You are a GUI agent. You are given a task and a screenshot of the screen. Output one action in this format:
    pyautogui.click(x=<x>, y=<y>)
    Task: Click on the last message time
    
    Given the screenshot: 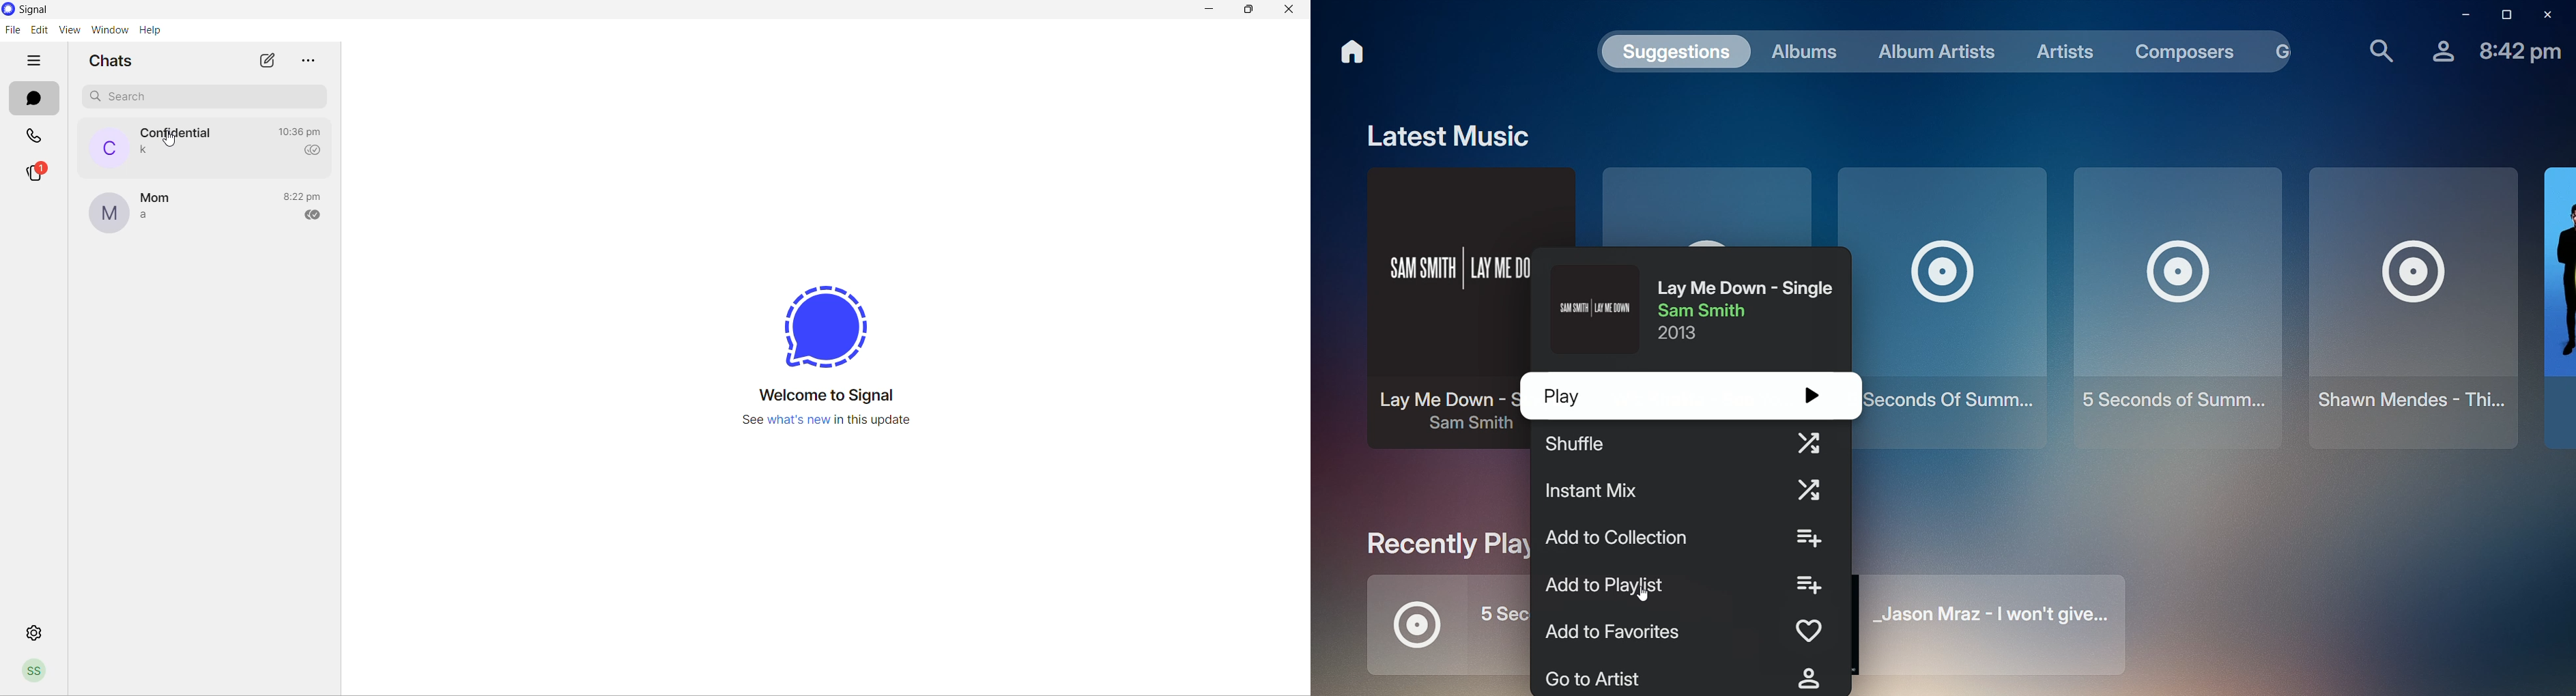 What is the action you would take?
    pyautogui.click(x=304, y=197)
    